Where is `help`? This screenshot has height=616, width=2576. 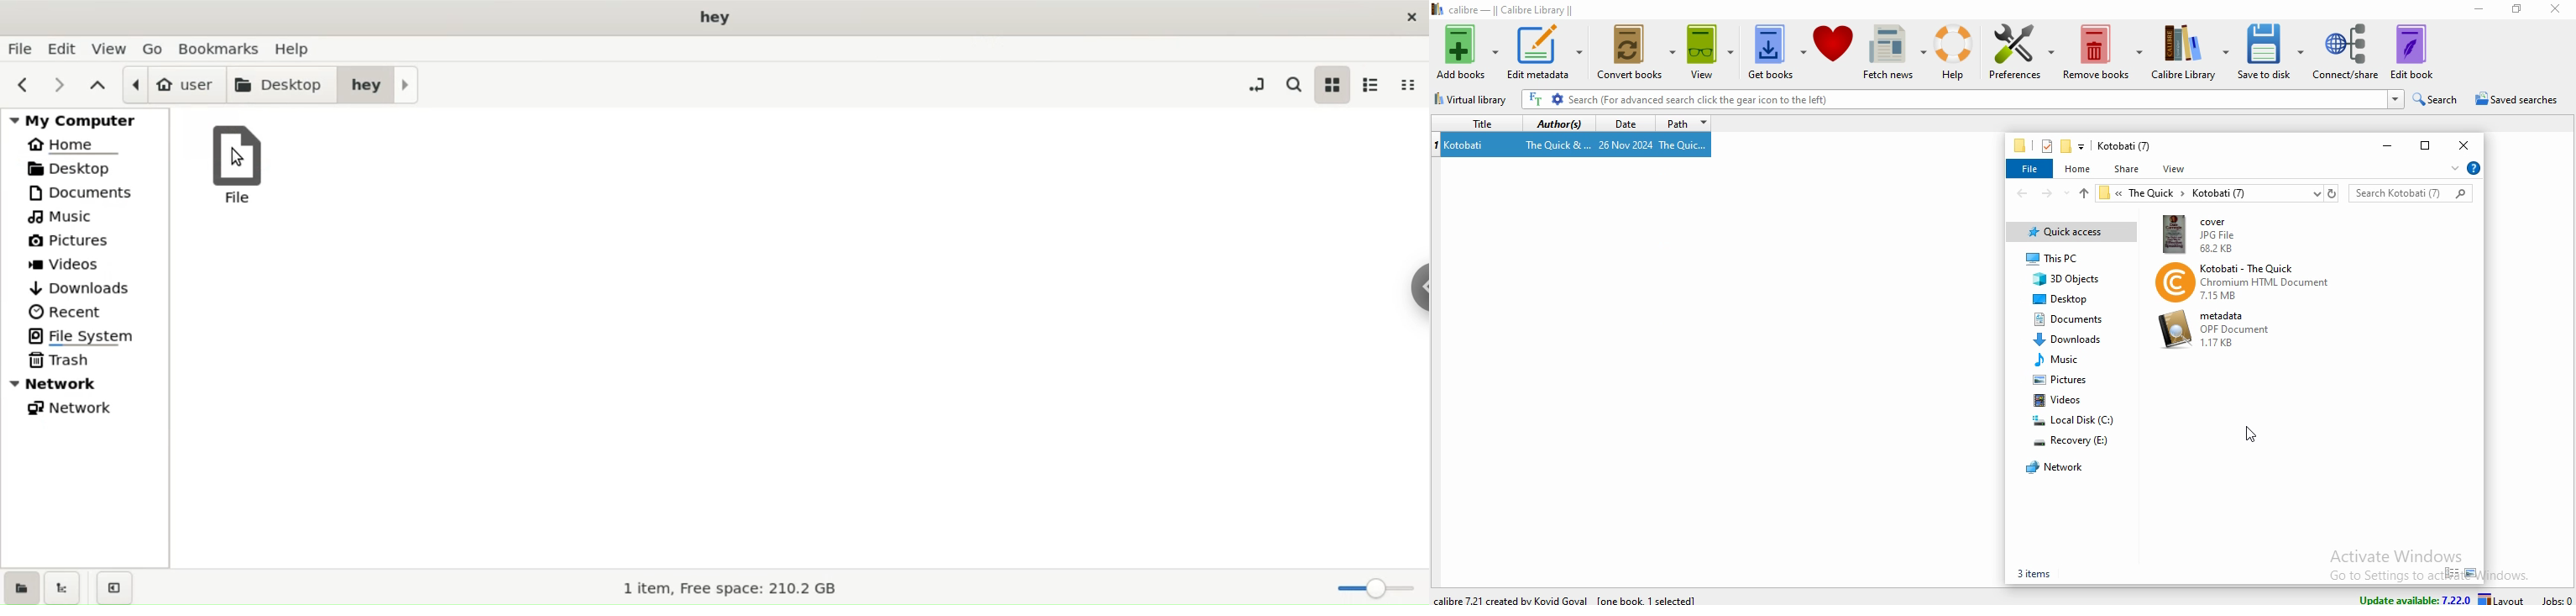 help is located at coordinates (1953, 51).